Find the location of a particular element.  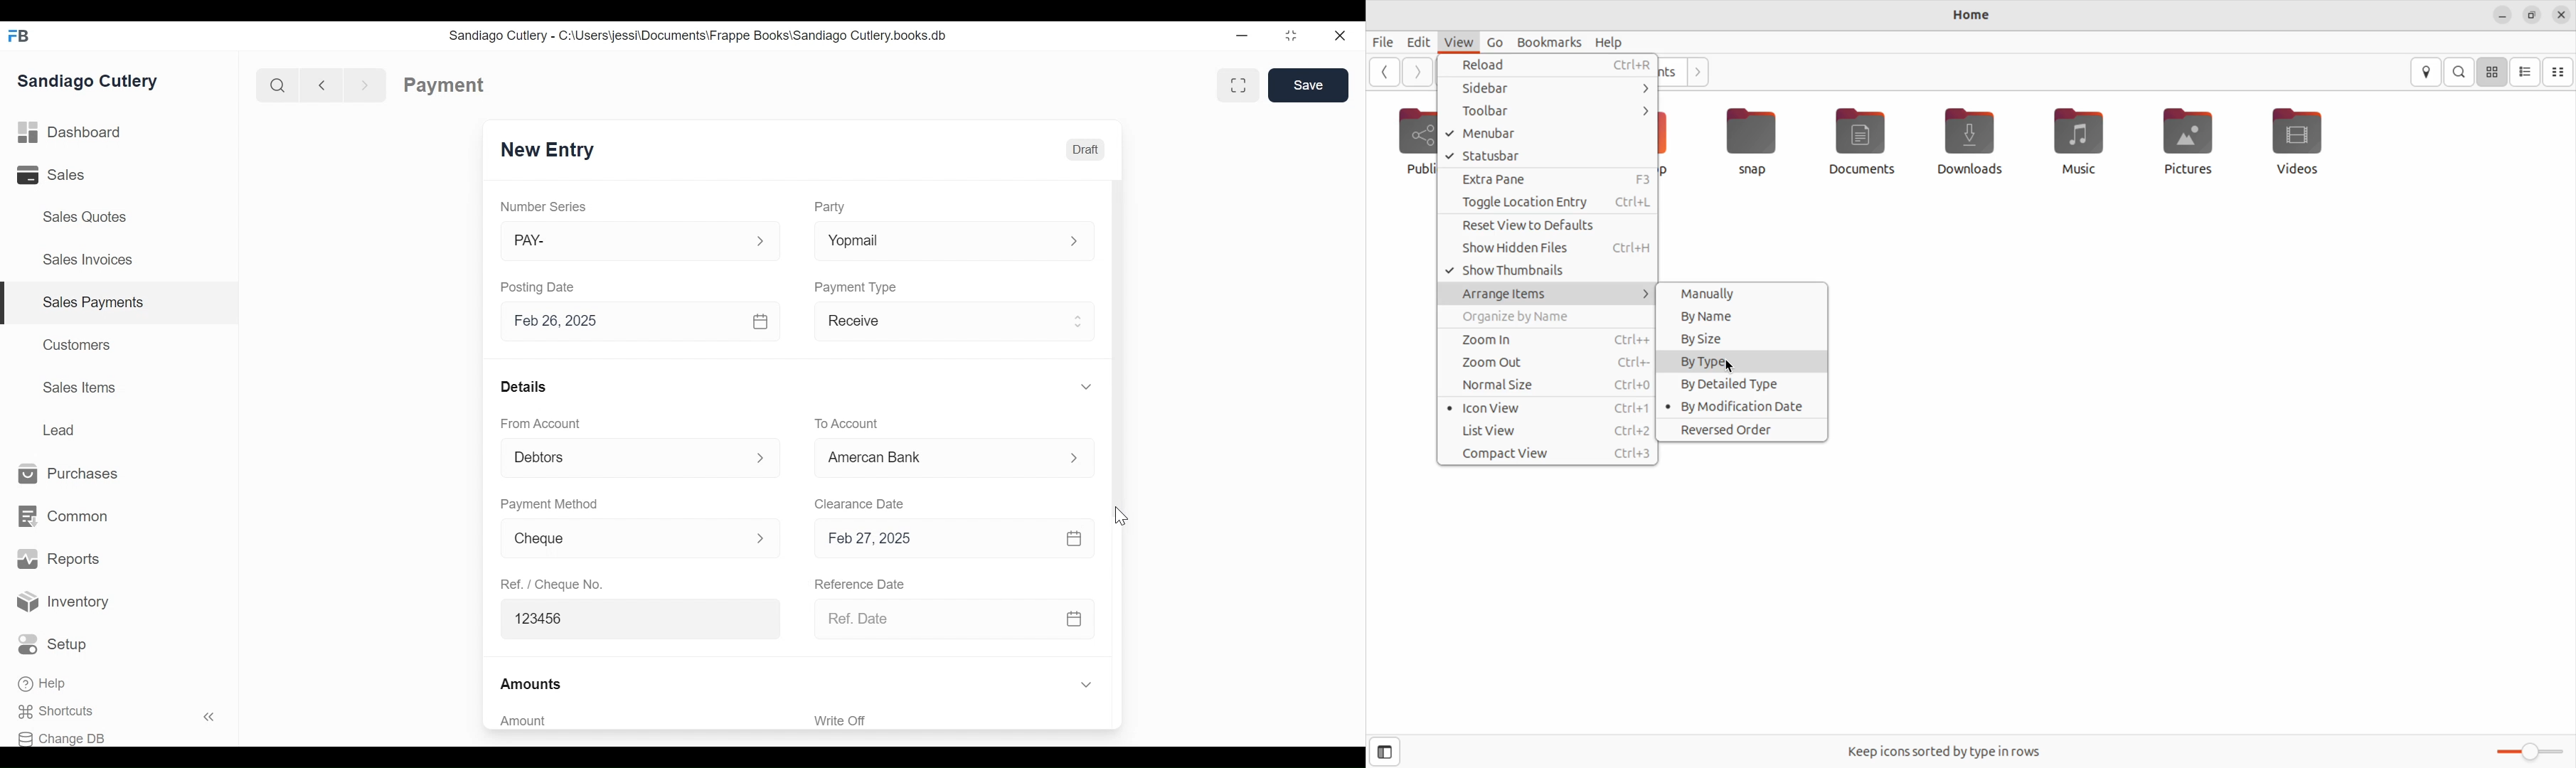

Expand is located at coordinates (1085, 686).